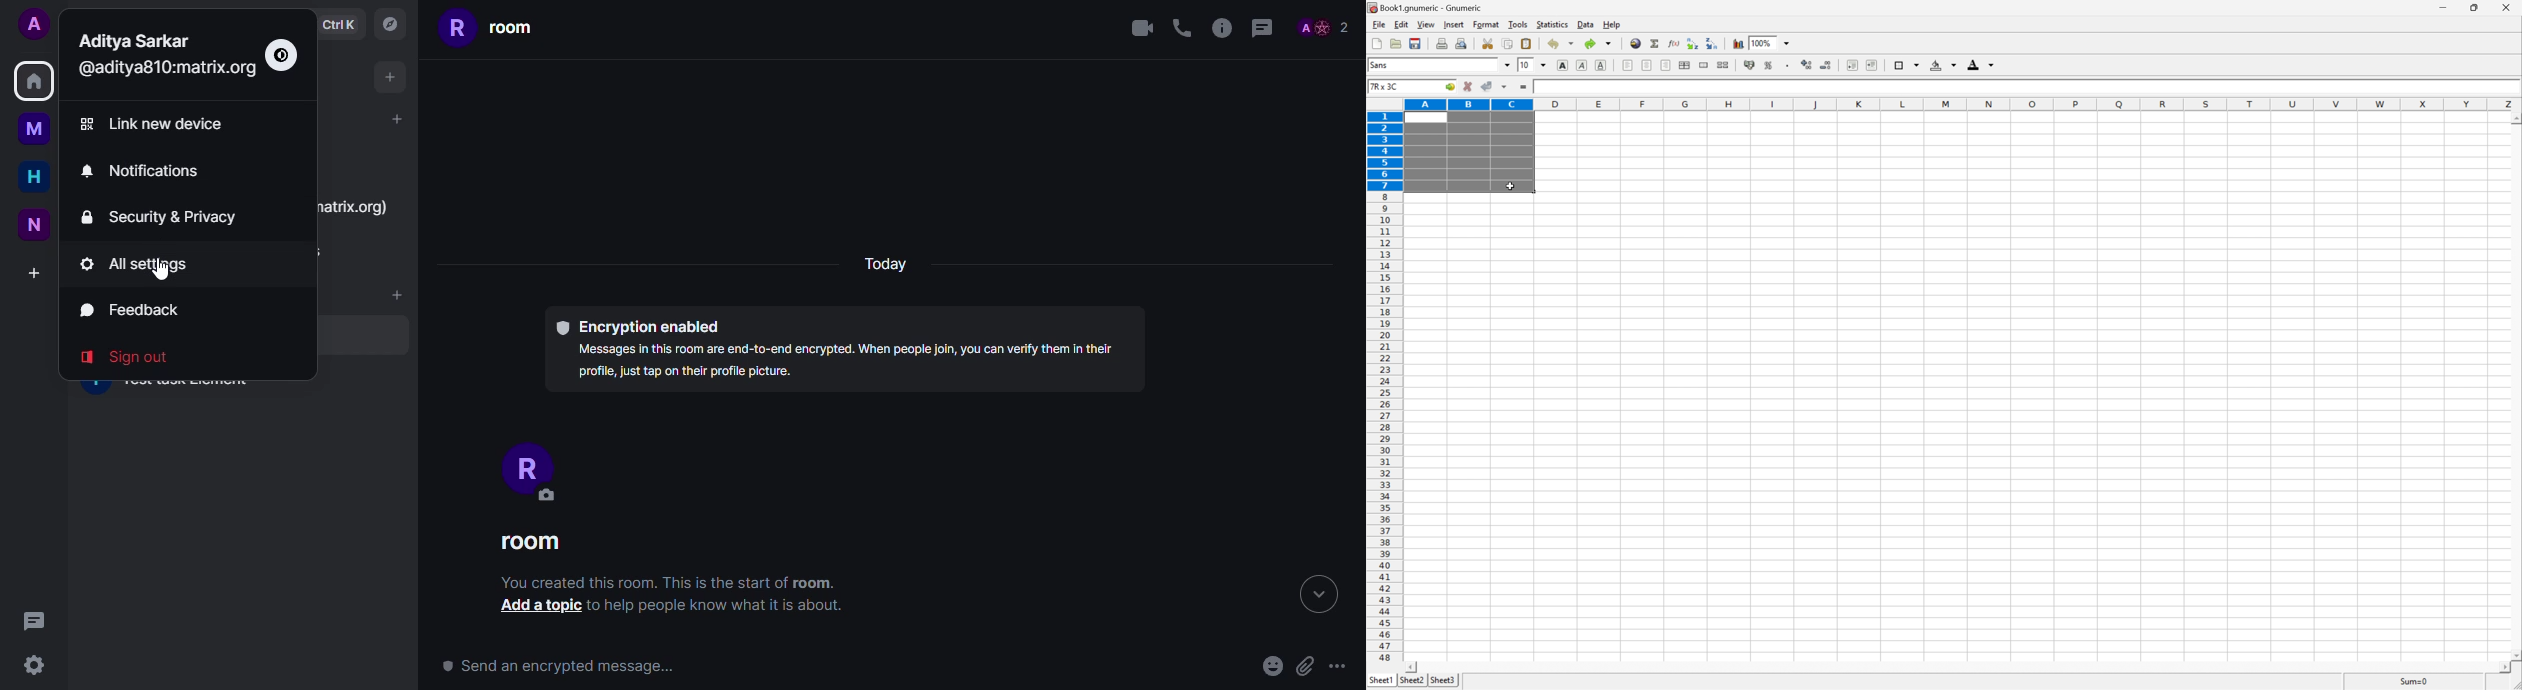 Image resolution: width=2548 pixels, height=700 pixels. What do you see at coordinates (1138, 28) in the screenshot?
I see `video call` at bounding box center [1138, 28].